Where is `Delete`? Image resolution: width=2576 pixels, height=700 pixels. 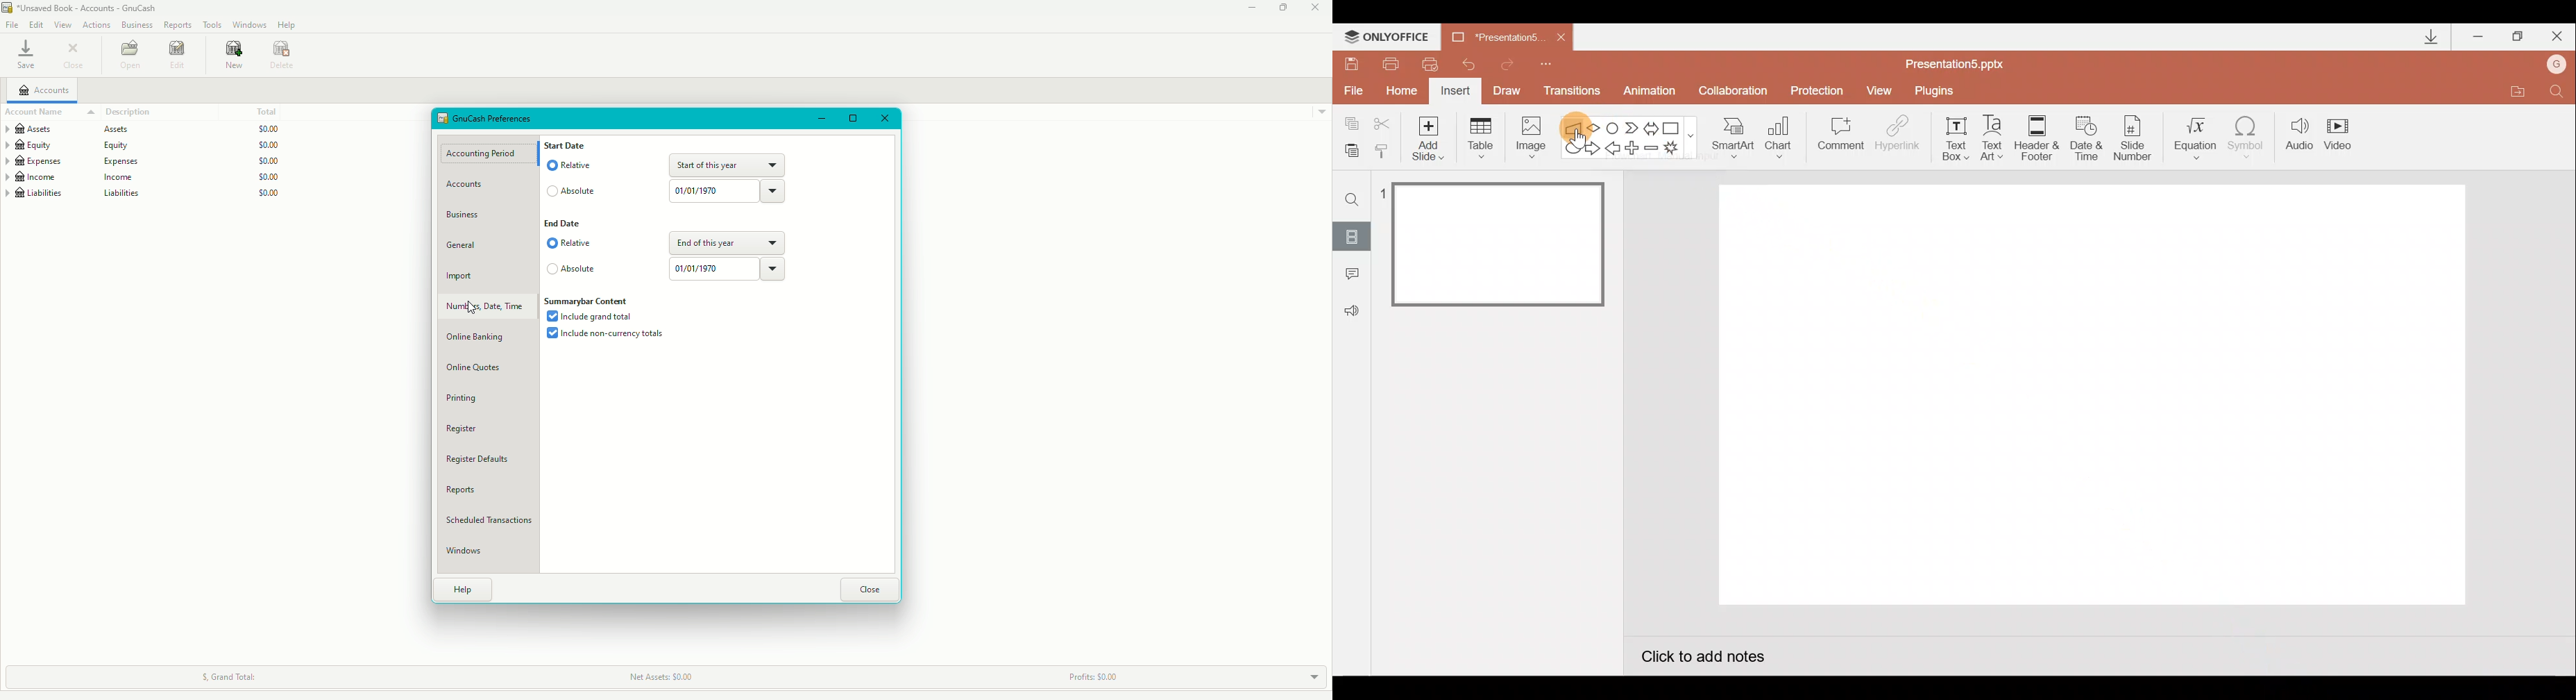 Delete is located at coordinates (282, 53).